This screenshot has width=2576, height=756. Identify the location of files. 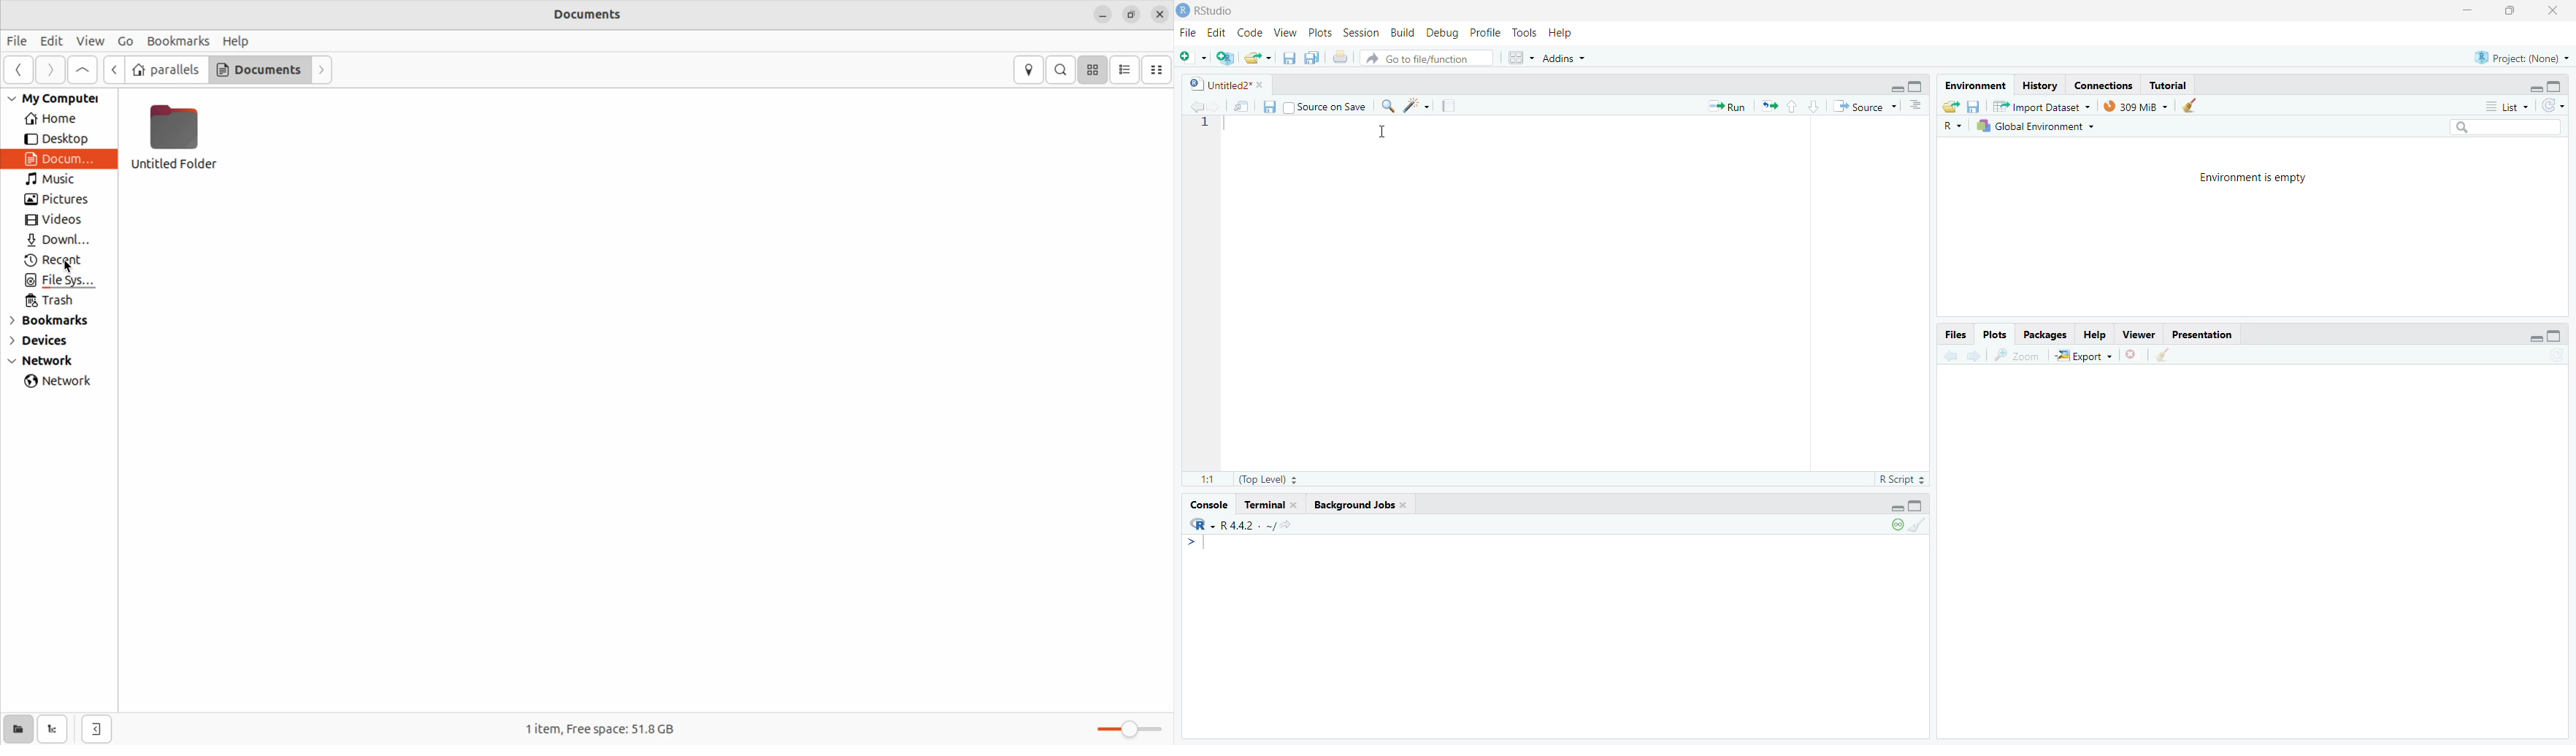
(1286, 59).